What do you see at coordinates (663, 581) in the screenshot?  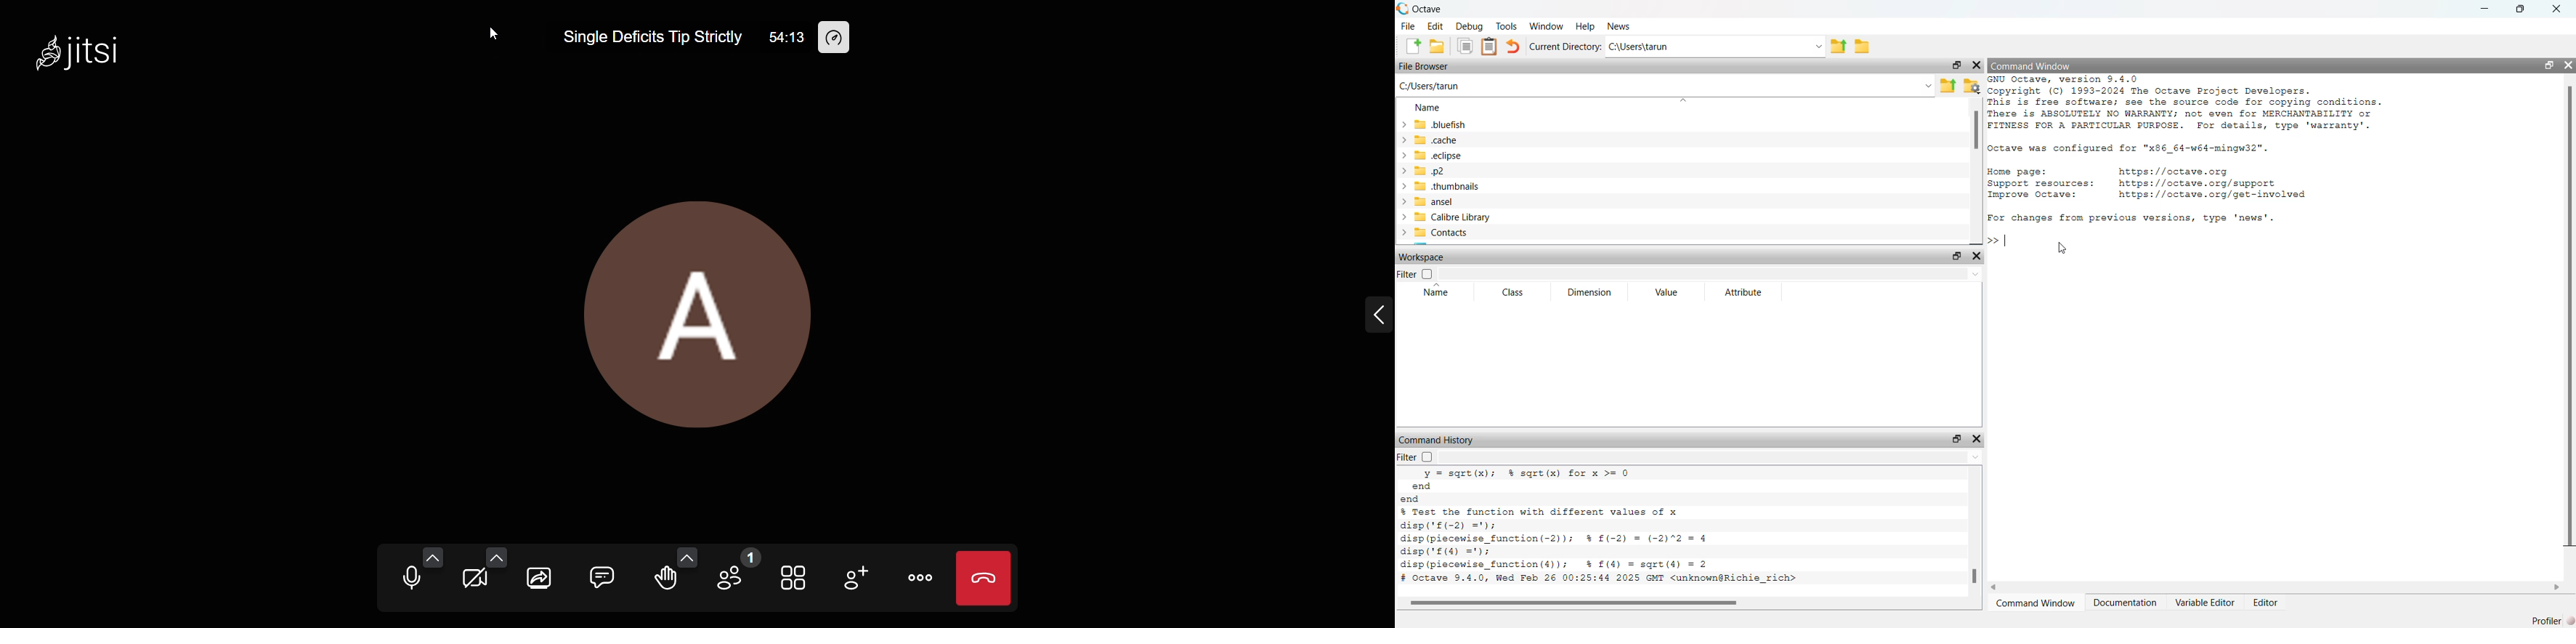 I see `raise hand` at bounding box center [663, 581].